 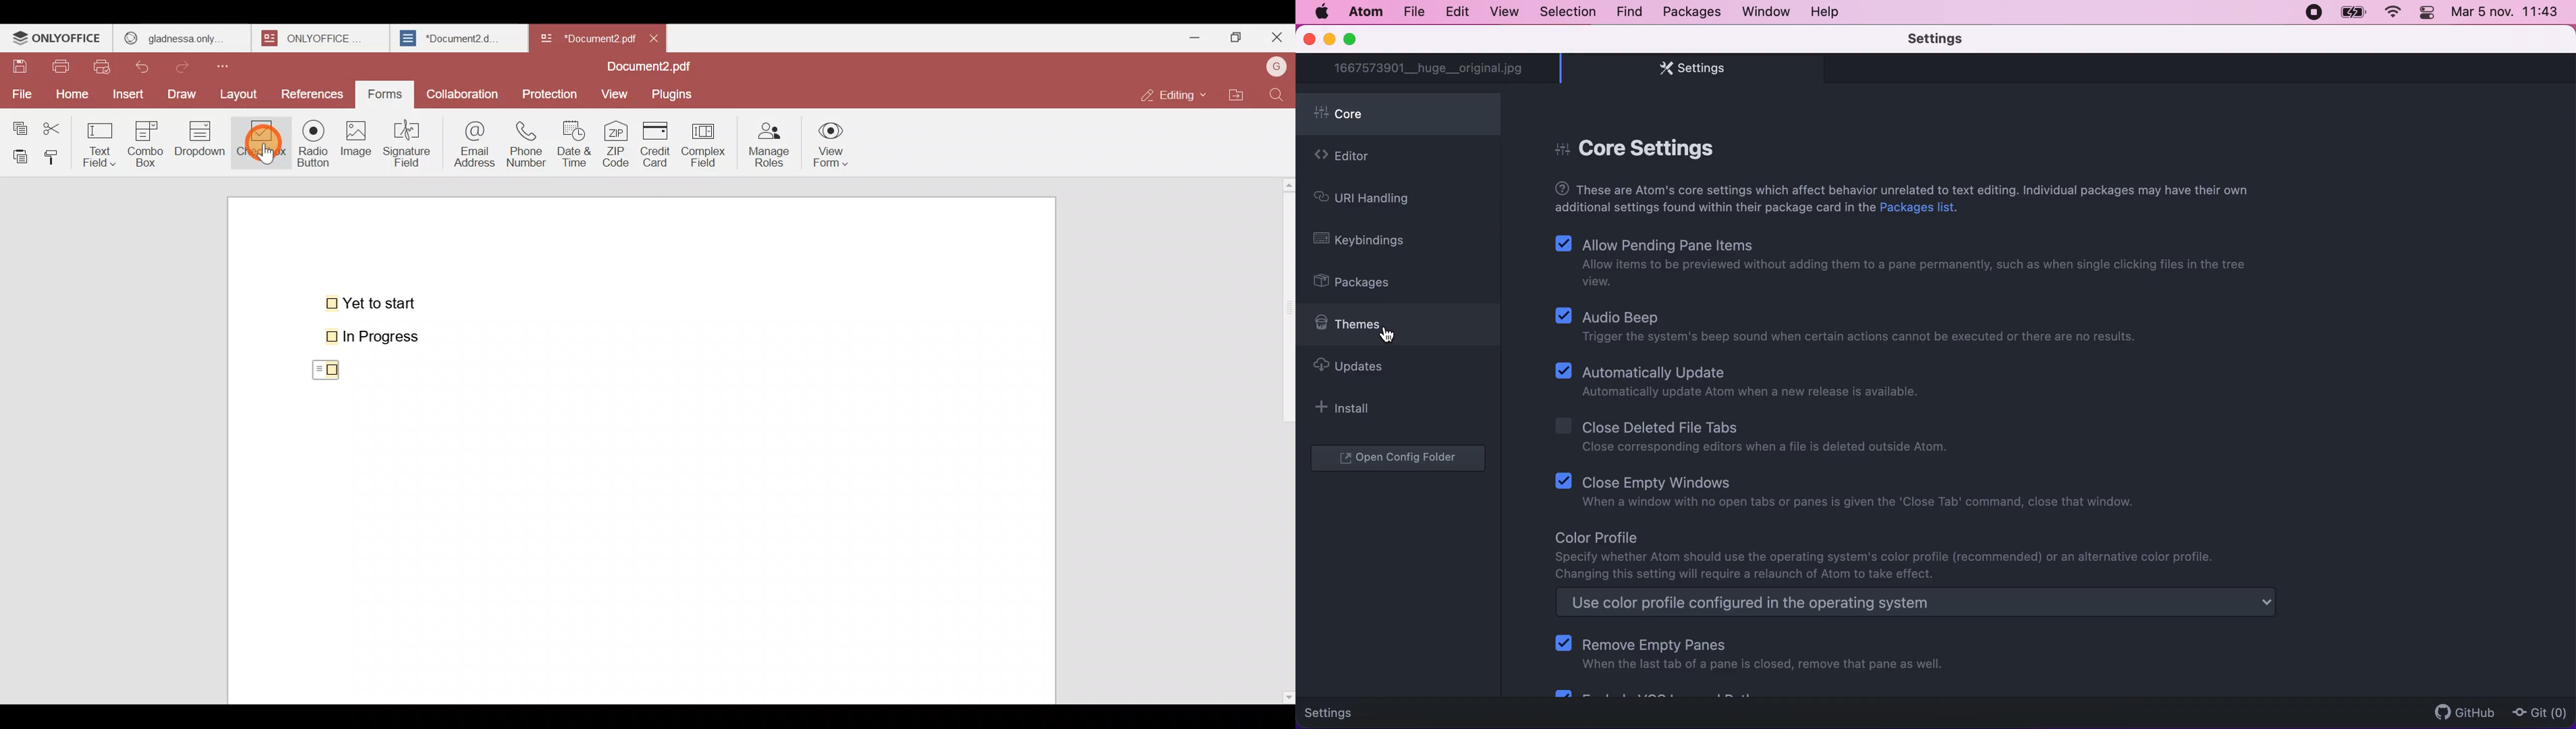 I want to click on find, so click(x=1627, y=12).